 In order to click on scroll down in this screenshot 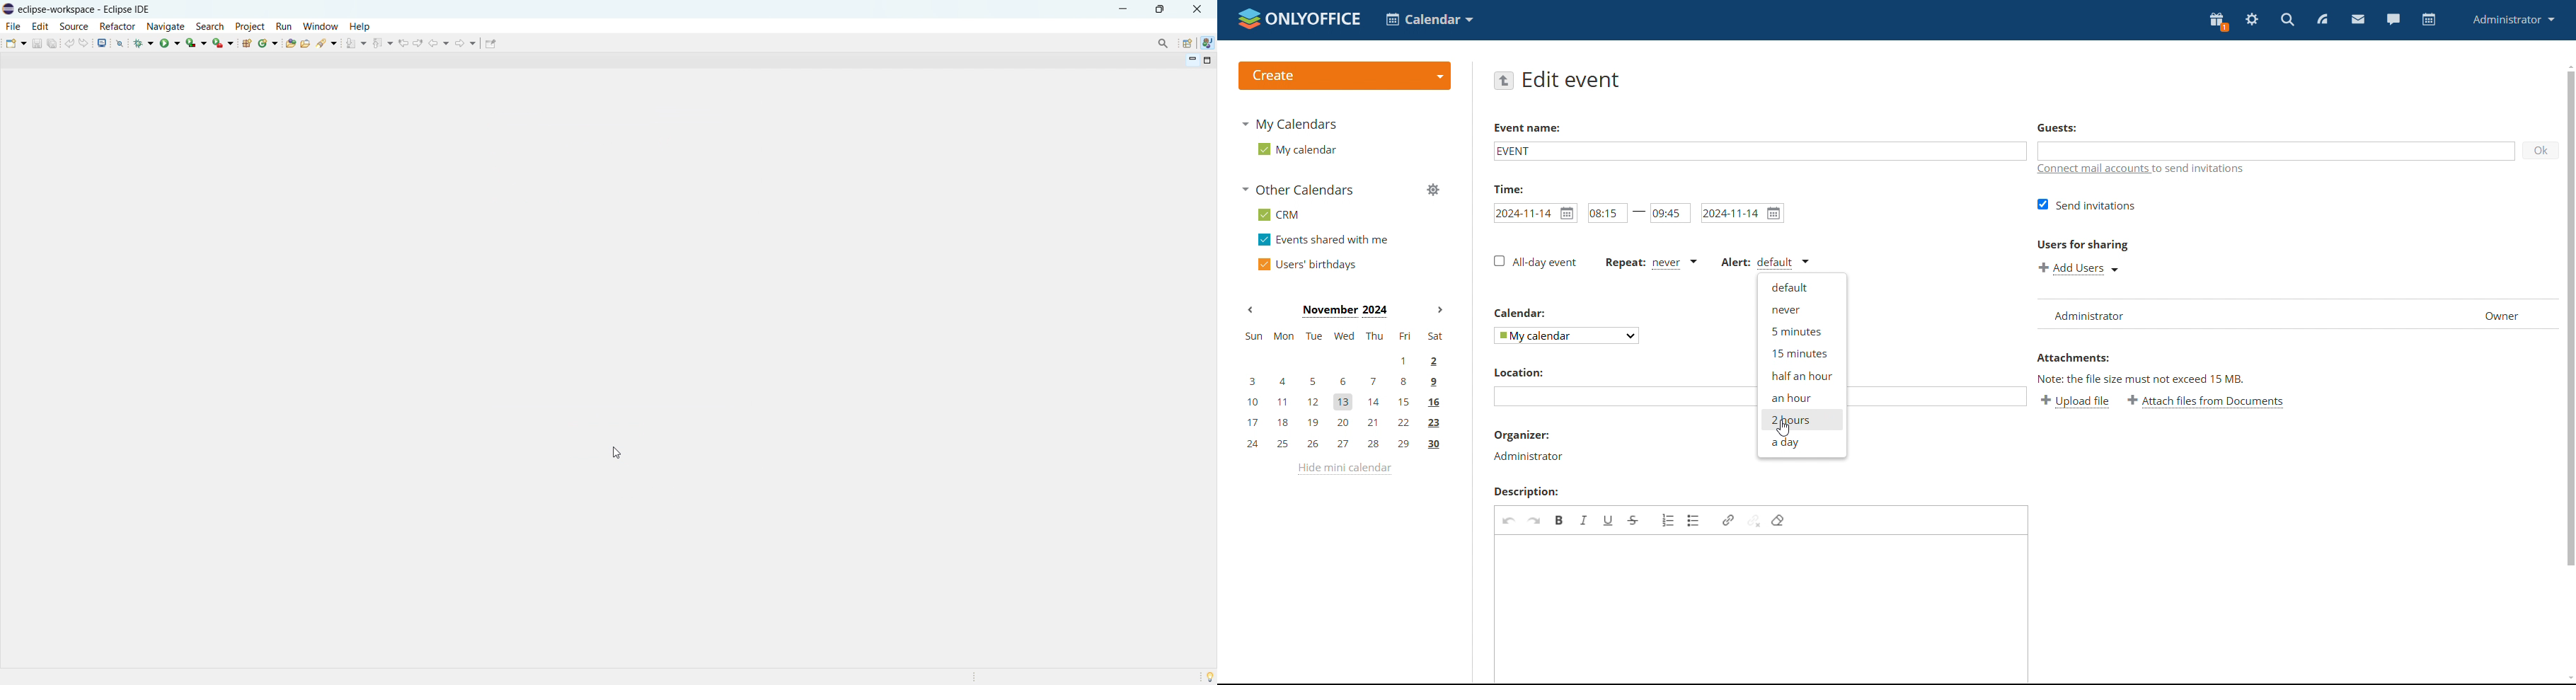, I will do `click(2568, 679)`.